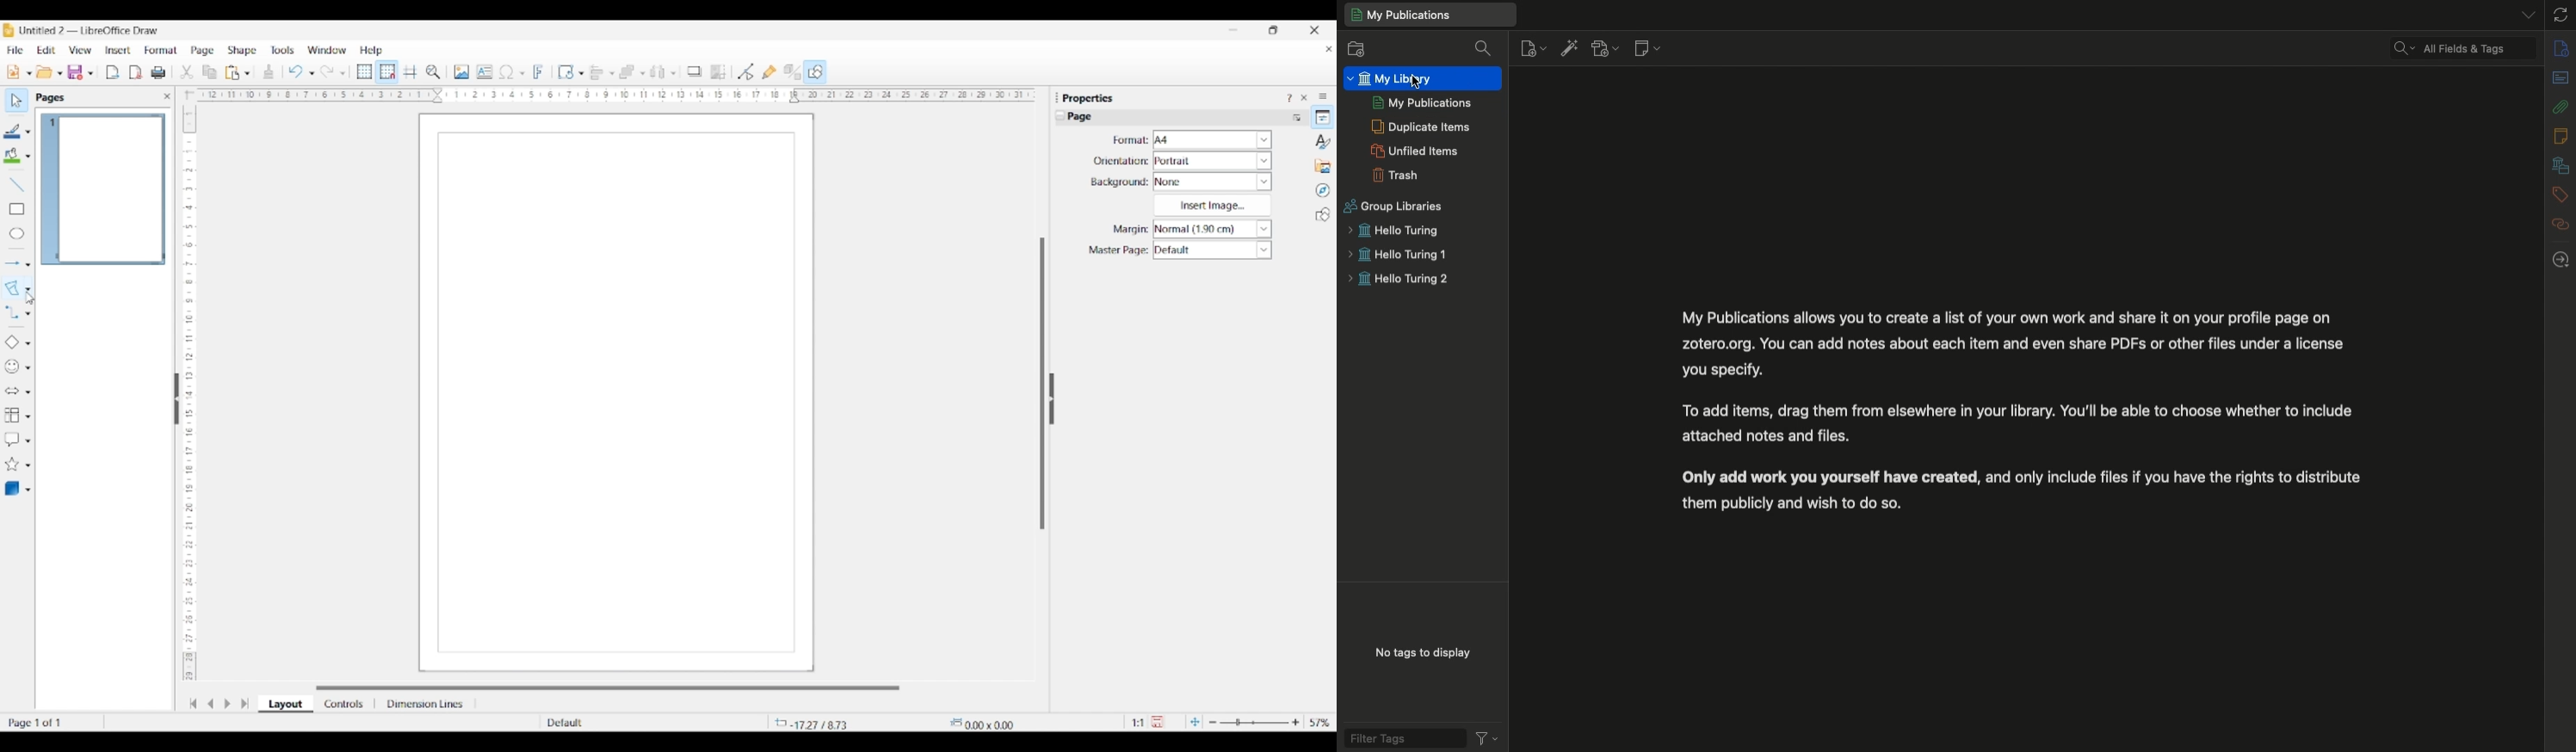 The height and width of the screenshot is (756, 2576). What do you see at coordinates (15, 50) in the screenshot?
I see `File` at bounding box center [15, 50].